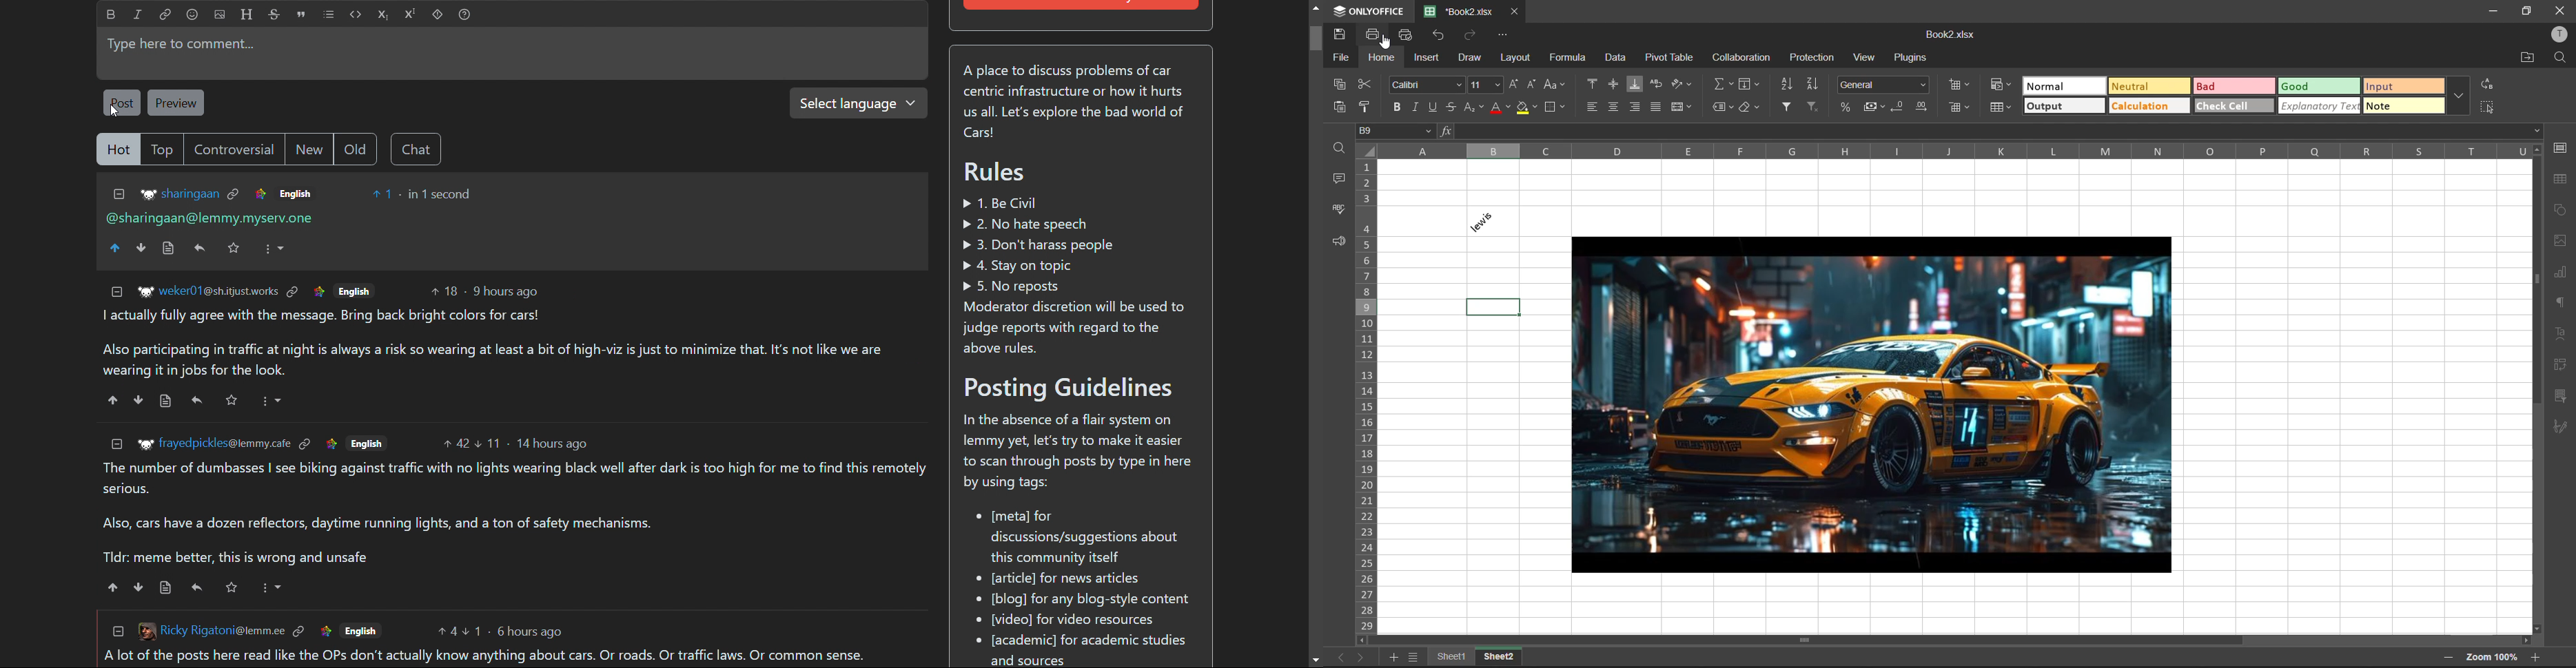  What do you see at coordinates (437, 14) in the screenshot?
I see `spoiler` at bounding box center [437, 14].